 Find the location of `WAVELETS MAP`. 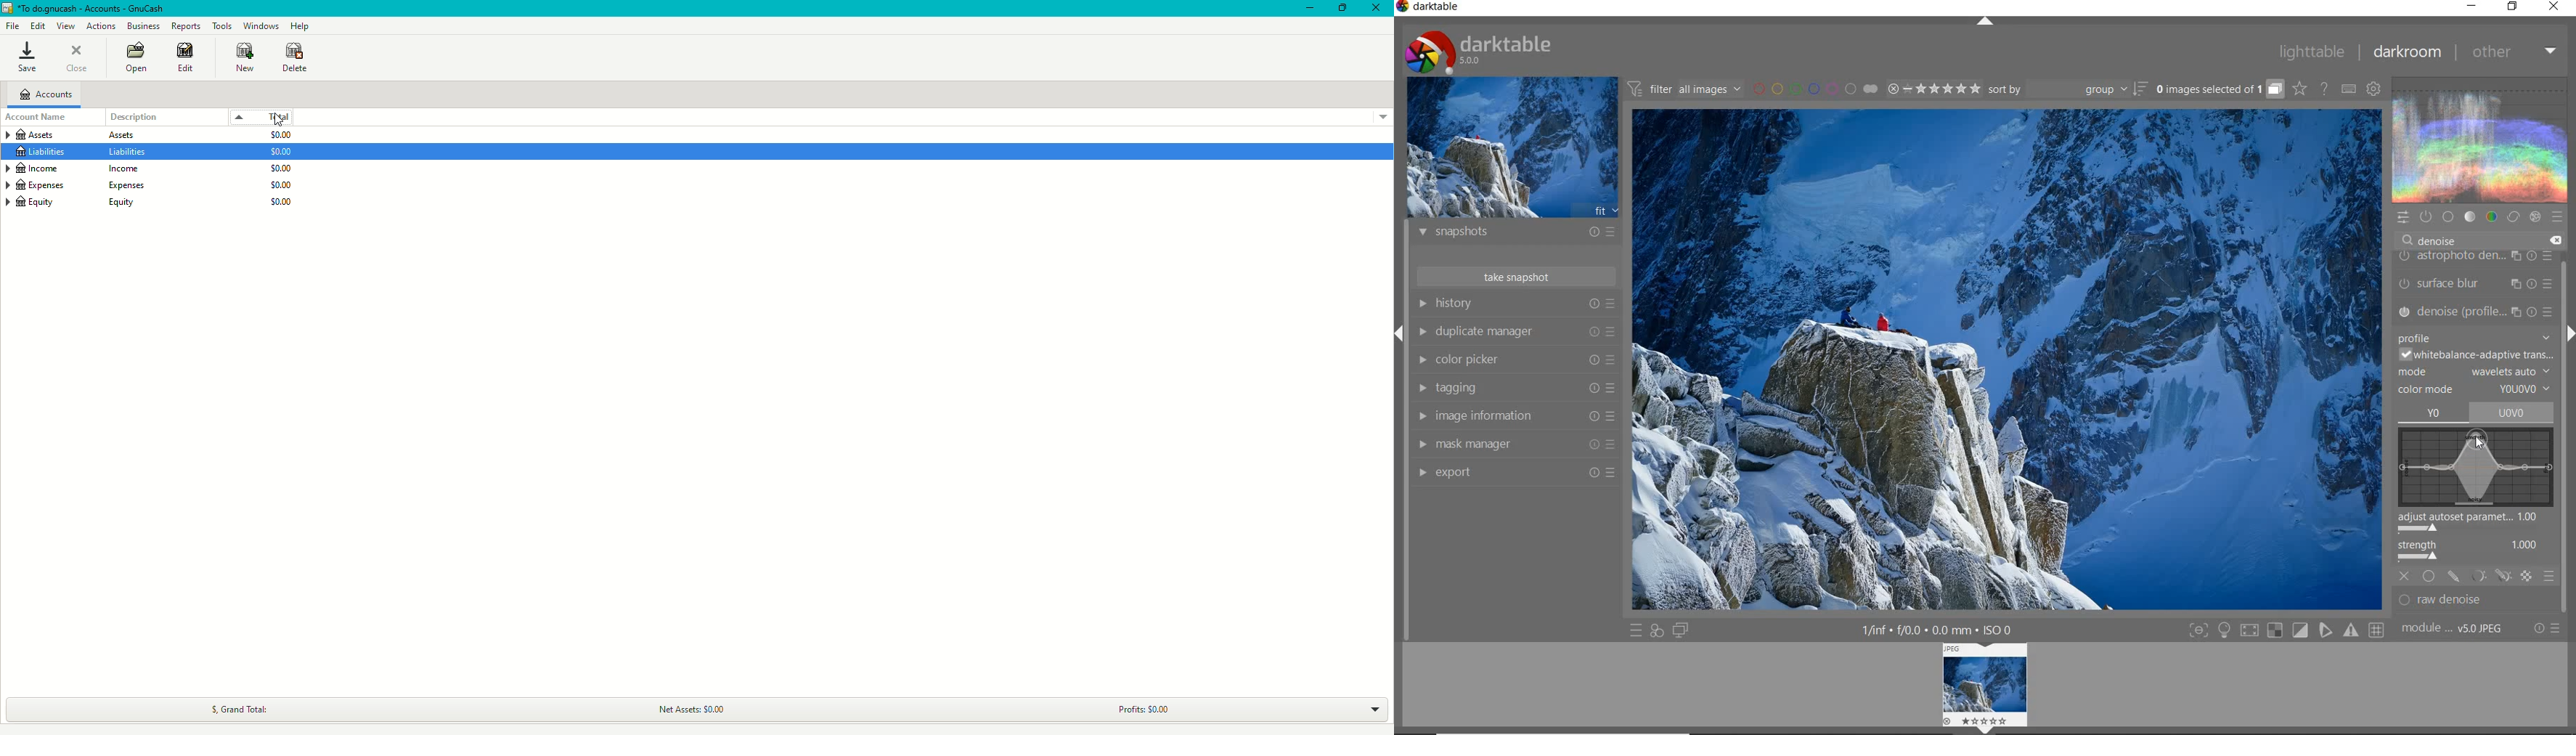

WAVELETS MAP is located at coordinates (2476, 467).